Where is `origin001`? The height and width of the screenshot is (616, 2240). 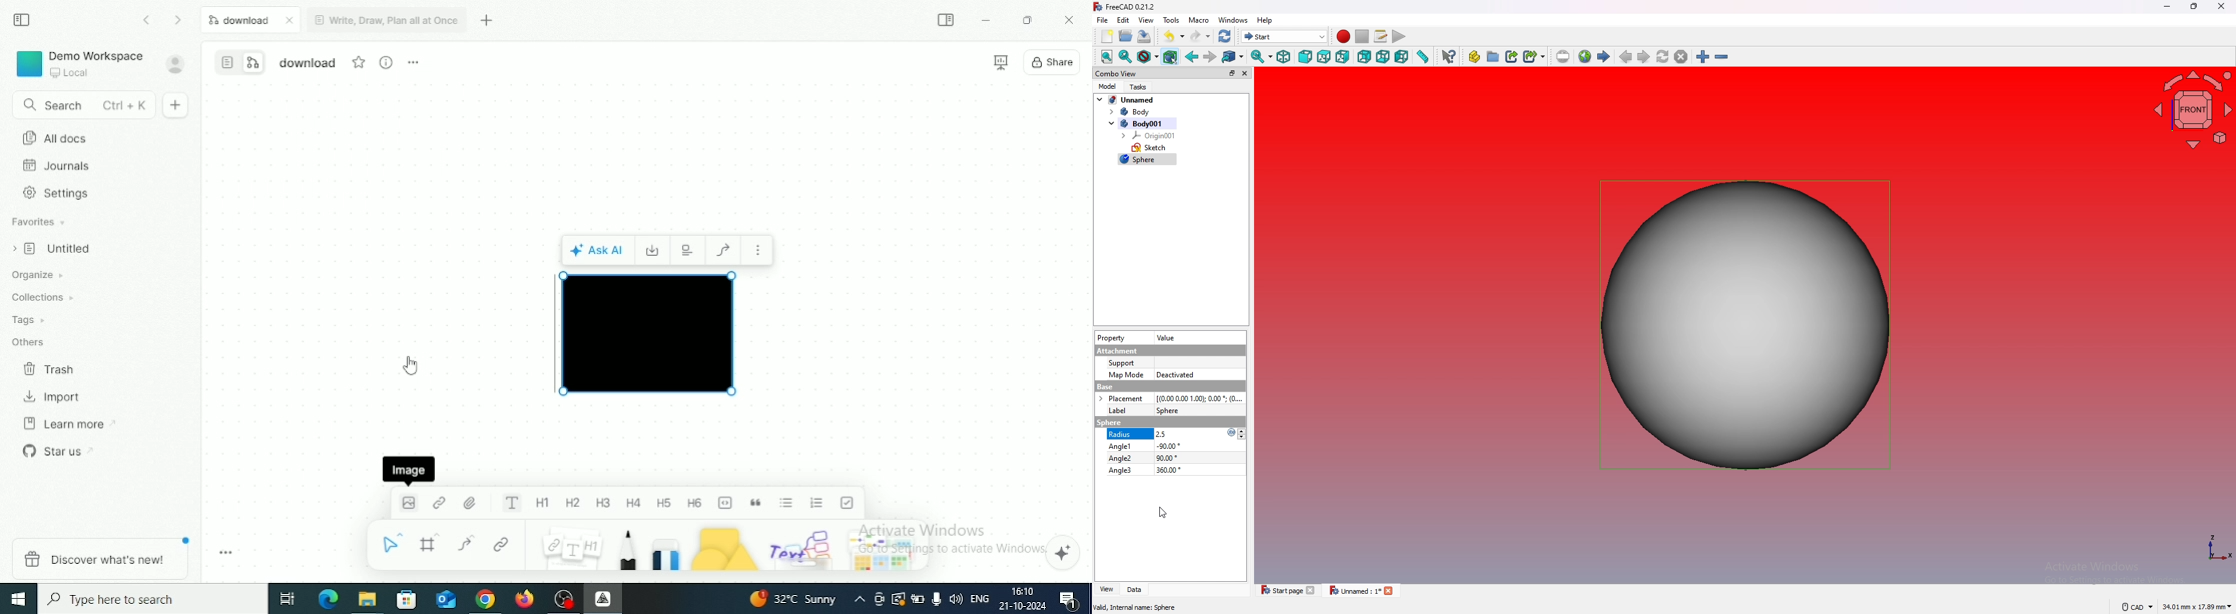 origin001 is located at coordinates (1150, 135).